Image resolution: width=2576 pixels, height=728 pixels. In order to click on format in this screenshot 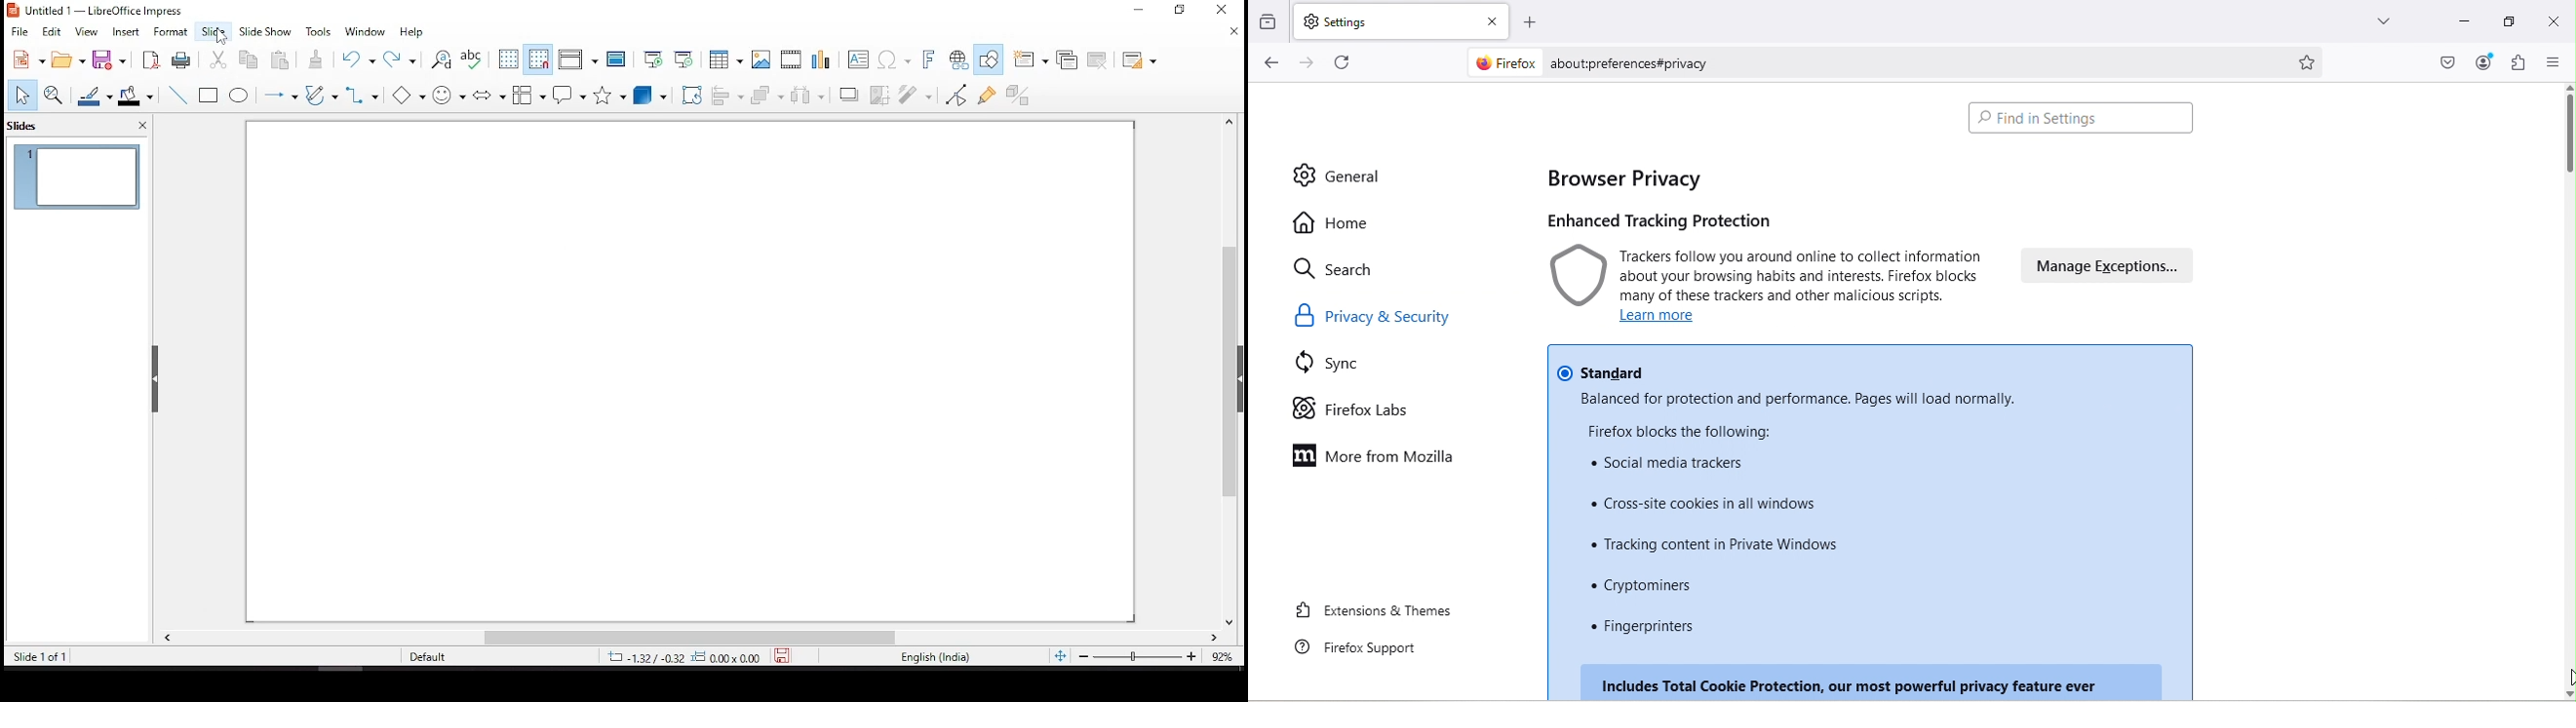, I will do `click(171, 32)`.